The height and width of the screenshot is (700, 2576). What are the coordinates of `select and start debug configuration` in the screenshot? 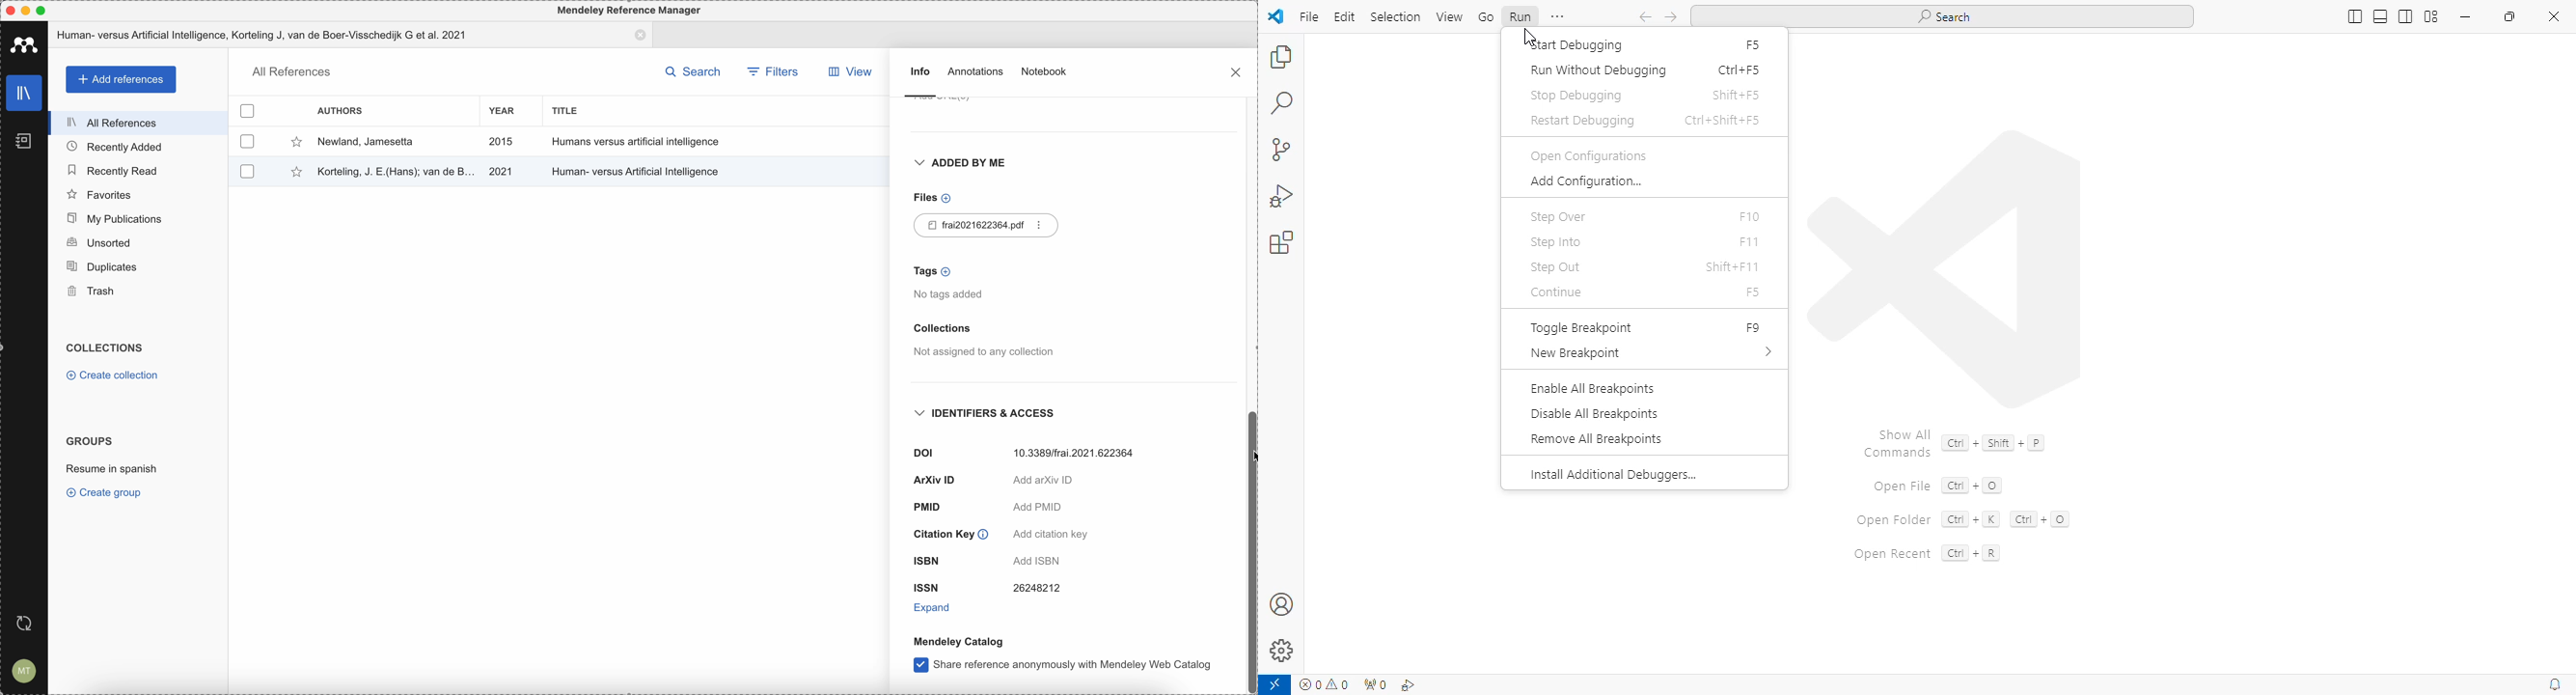 It's located at (1409, 685).